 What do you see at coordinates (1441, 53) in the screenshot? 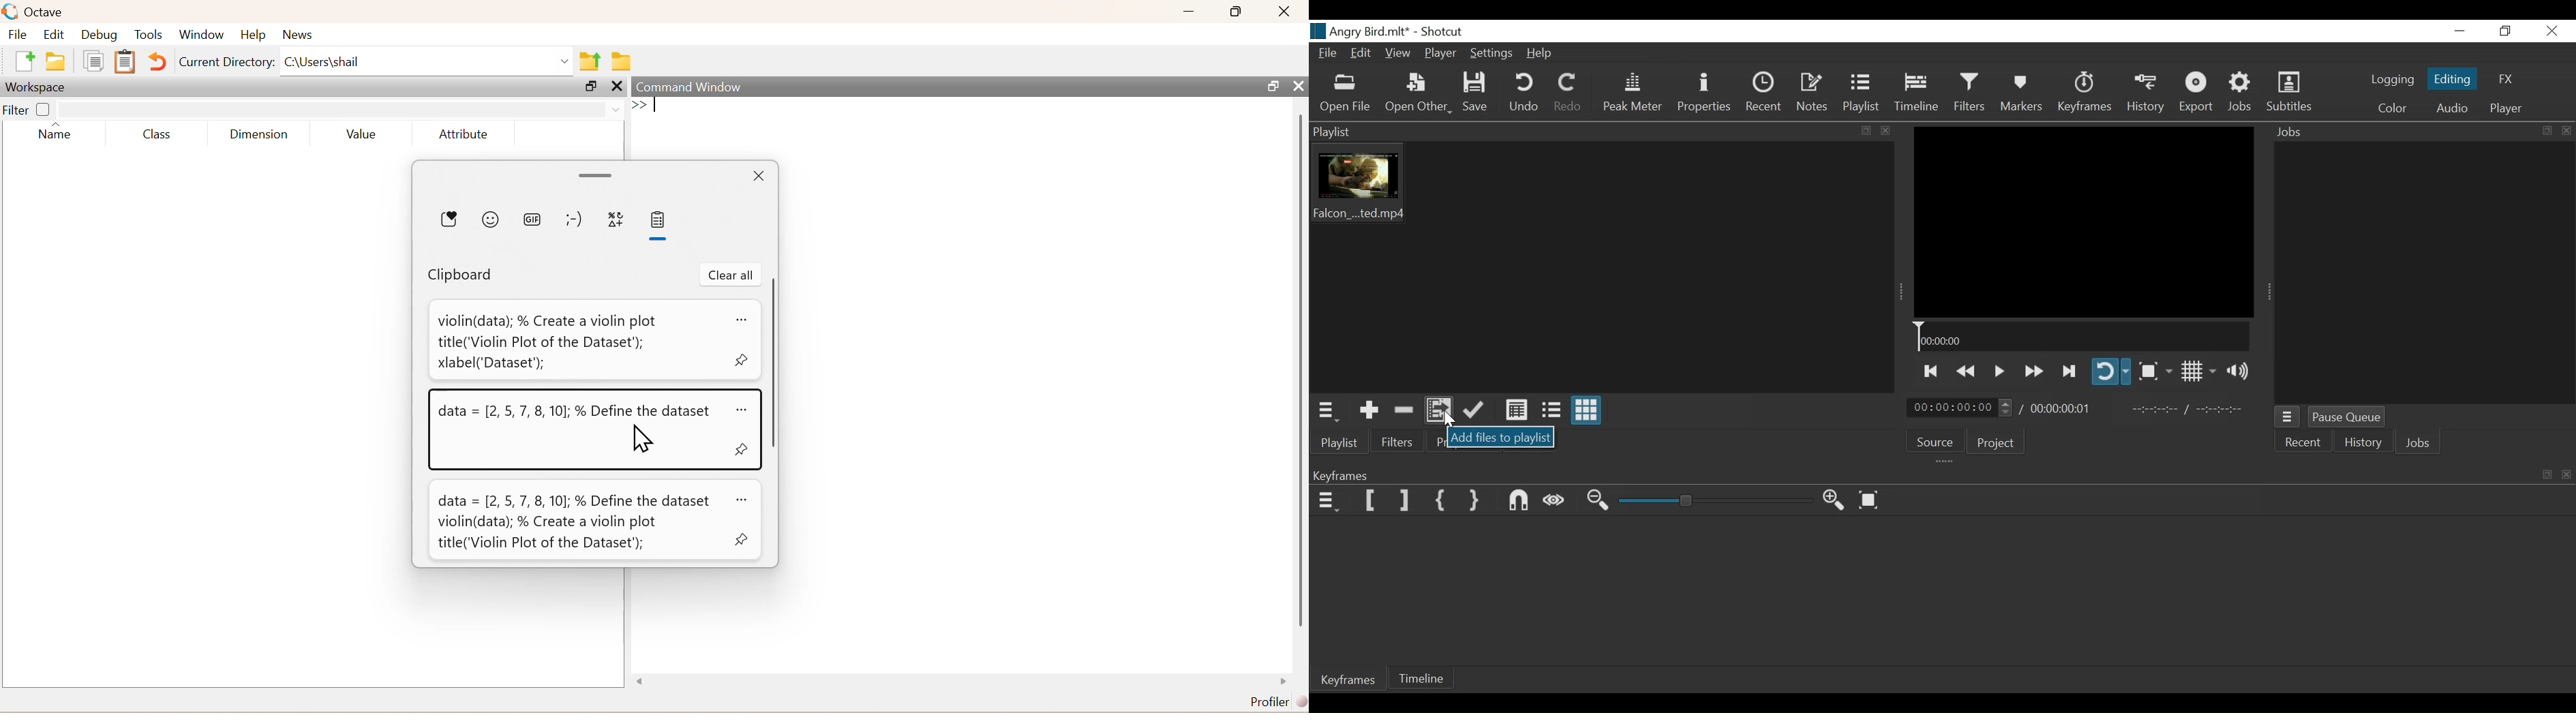
I see `Player` at bounding box center [1441, 53].